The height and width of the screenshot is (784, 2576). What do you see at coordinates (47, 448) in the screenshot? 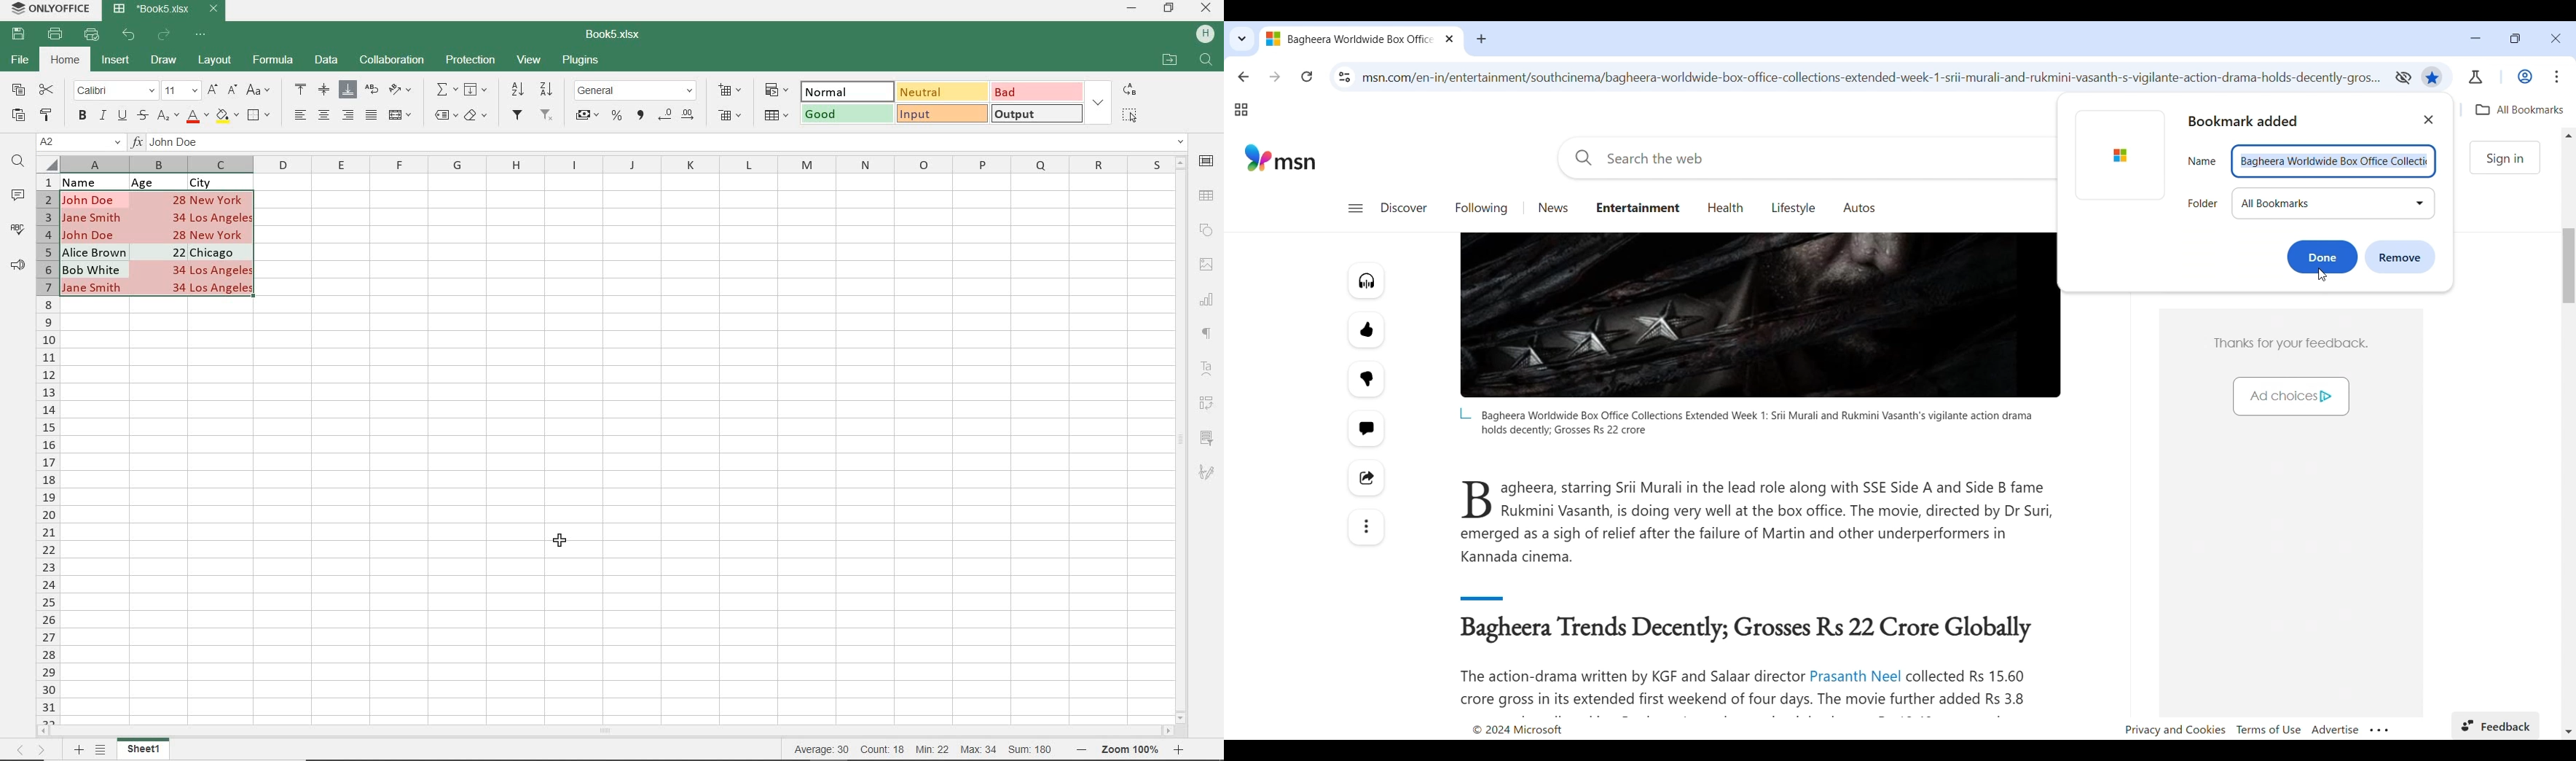
I see `COLUMNS` at bounding box center [47, 448].